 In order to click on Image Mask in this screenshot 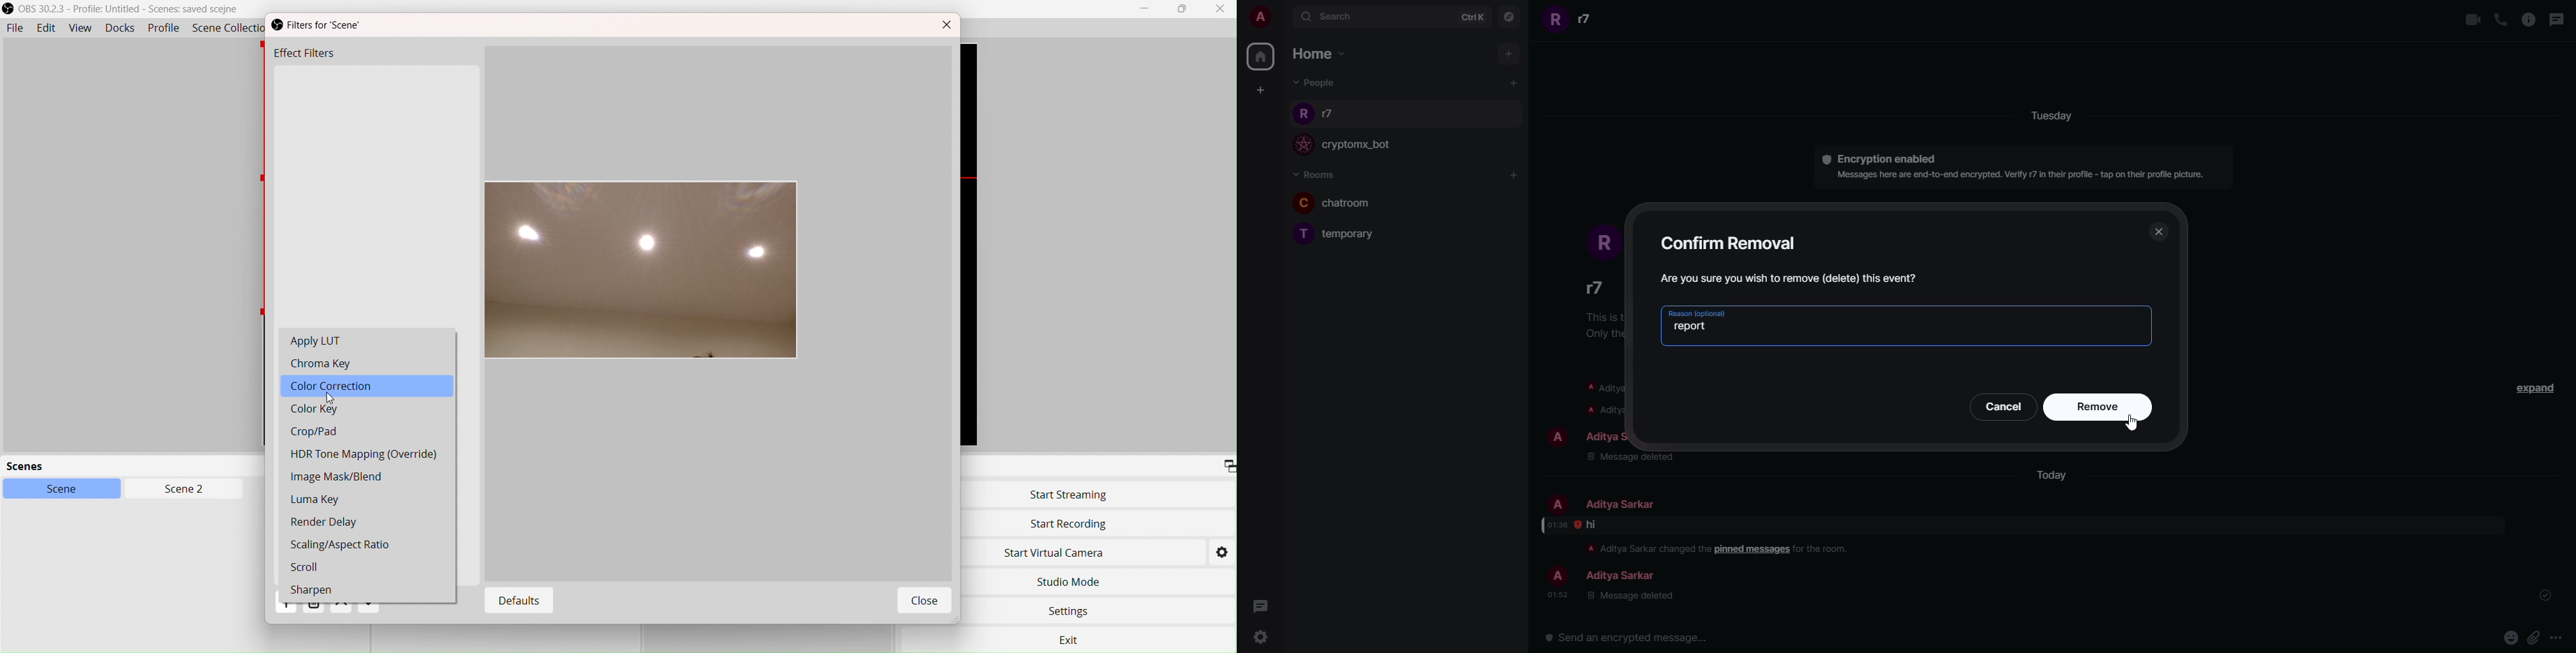, I will do `click(337, 478)`.